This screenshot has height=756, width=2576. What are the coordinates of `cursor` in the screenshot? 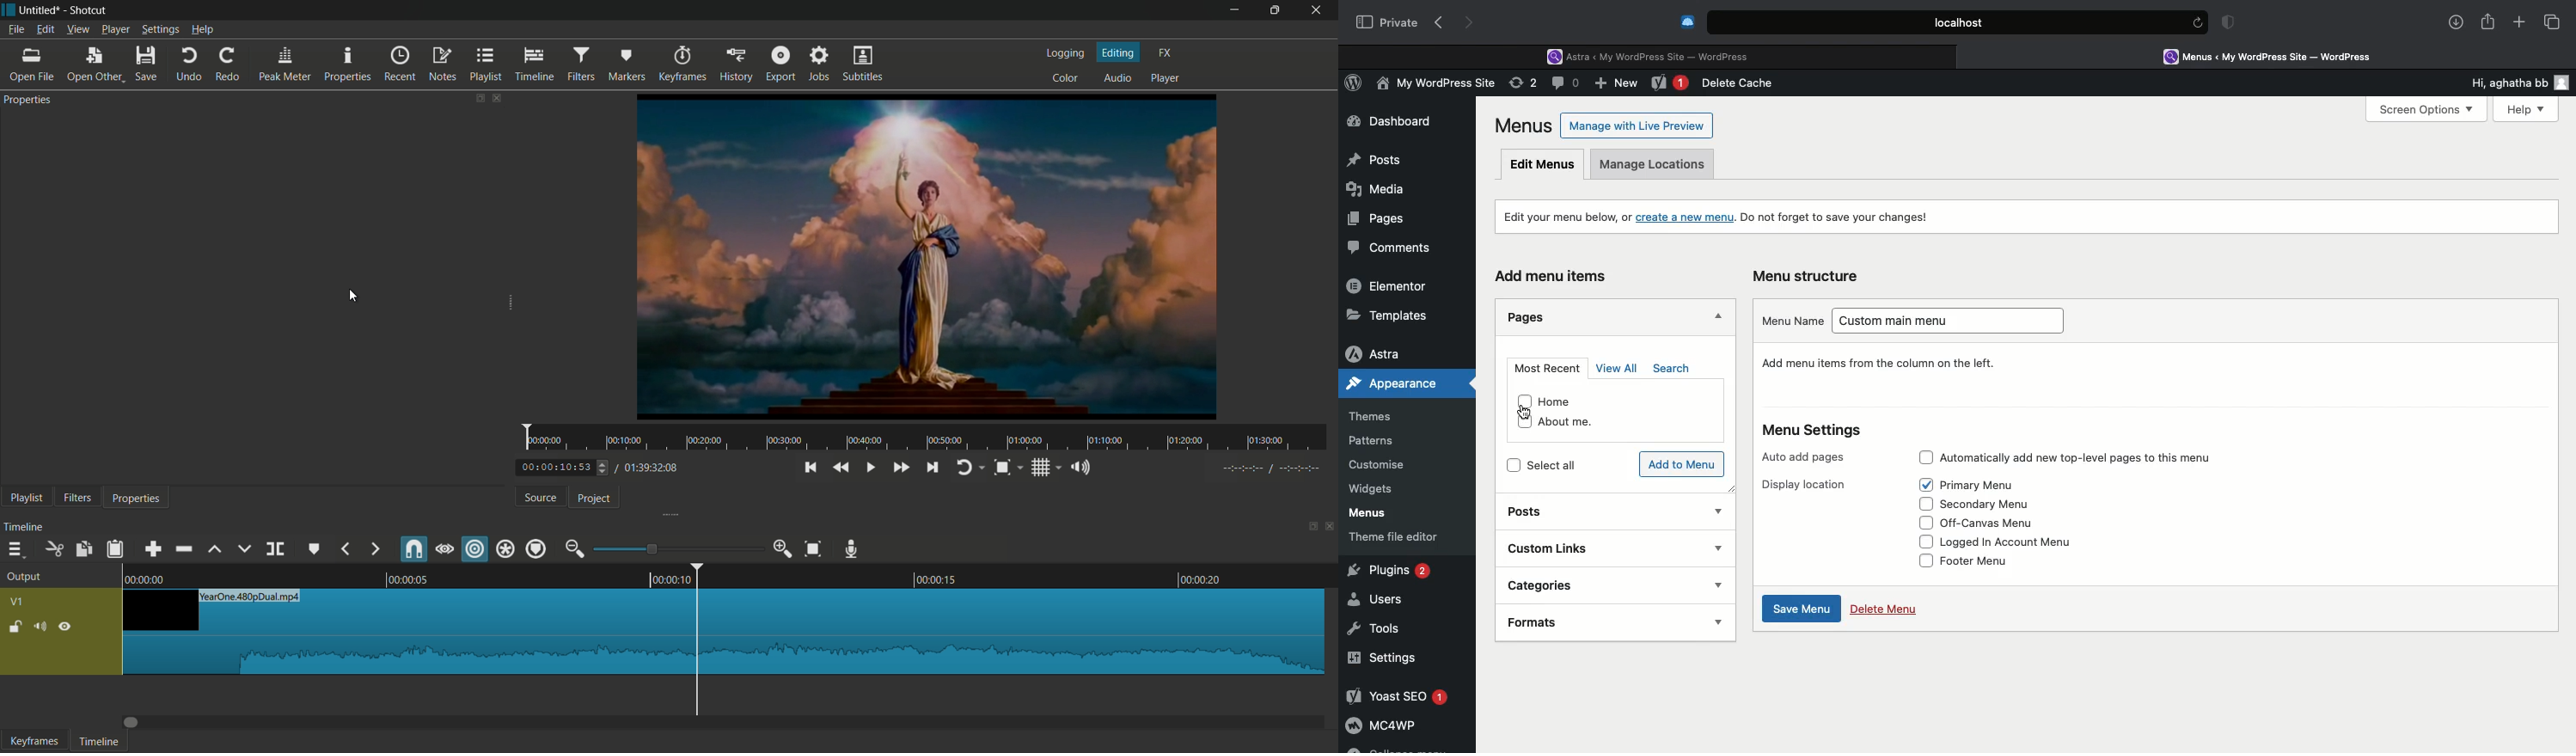 It's located at (351, 296).